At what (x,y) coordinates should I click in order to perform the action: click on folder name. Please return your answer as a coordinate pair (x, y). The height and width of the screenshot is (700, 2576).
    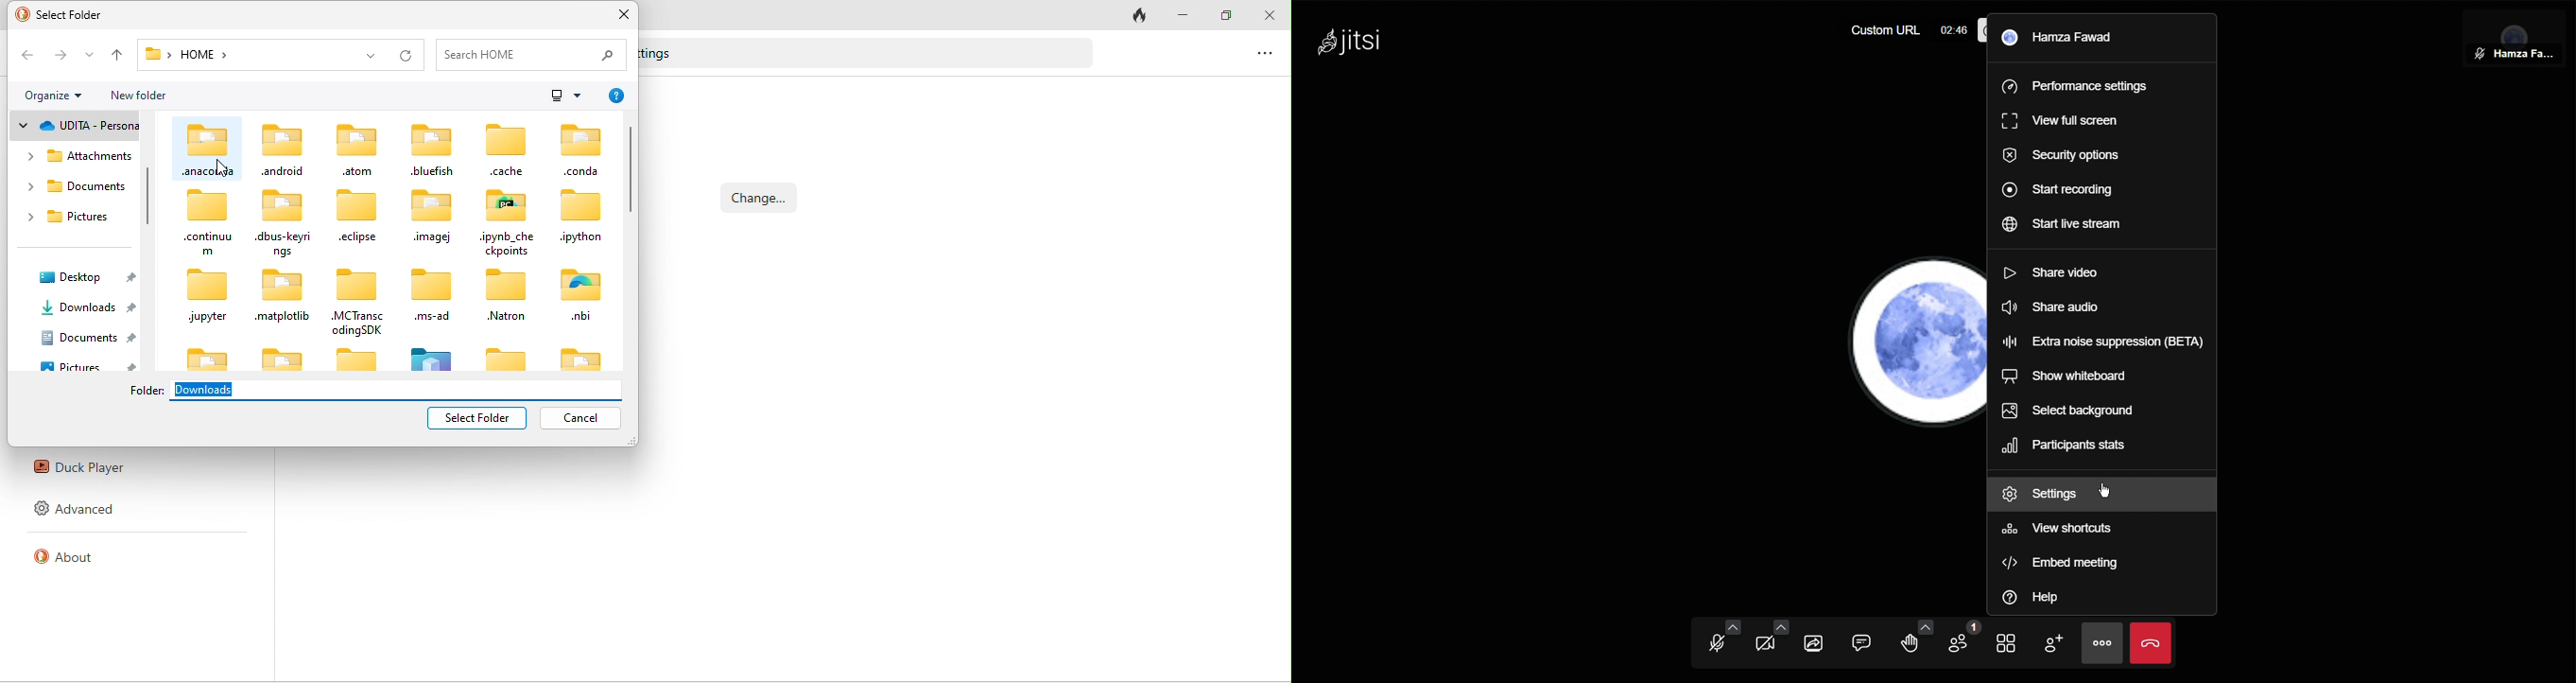
    Looking at the image, I should click on (148, 391).